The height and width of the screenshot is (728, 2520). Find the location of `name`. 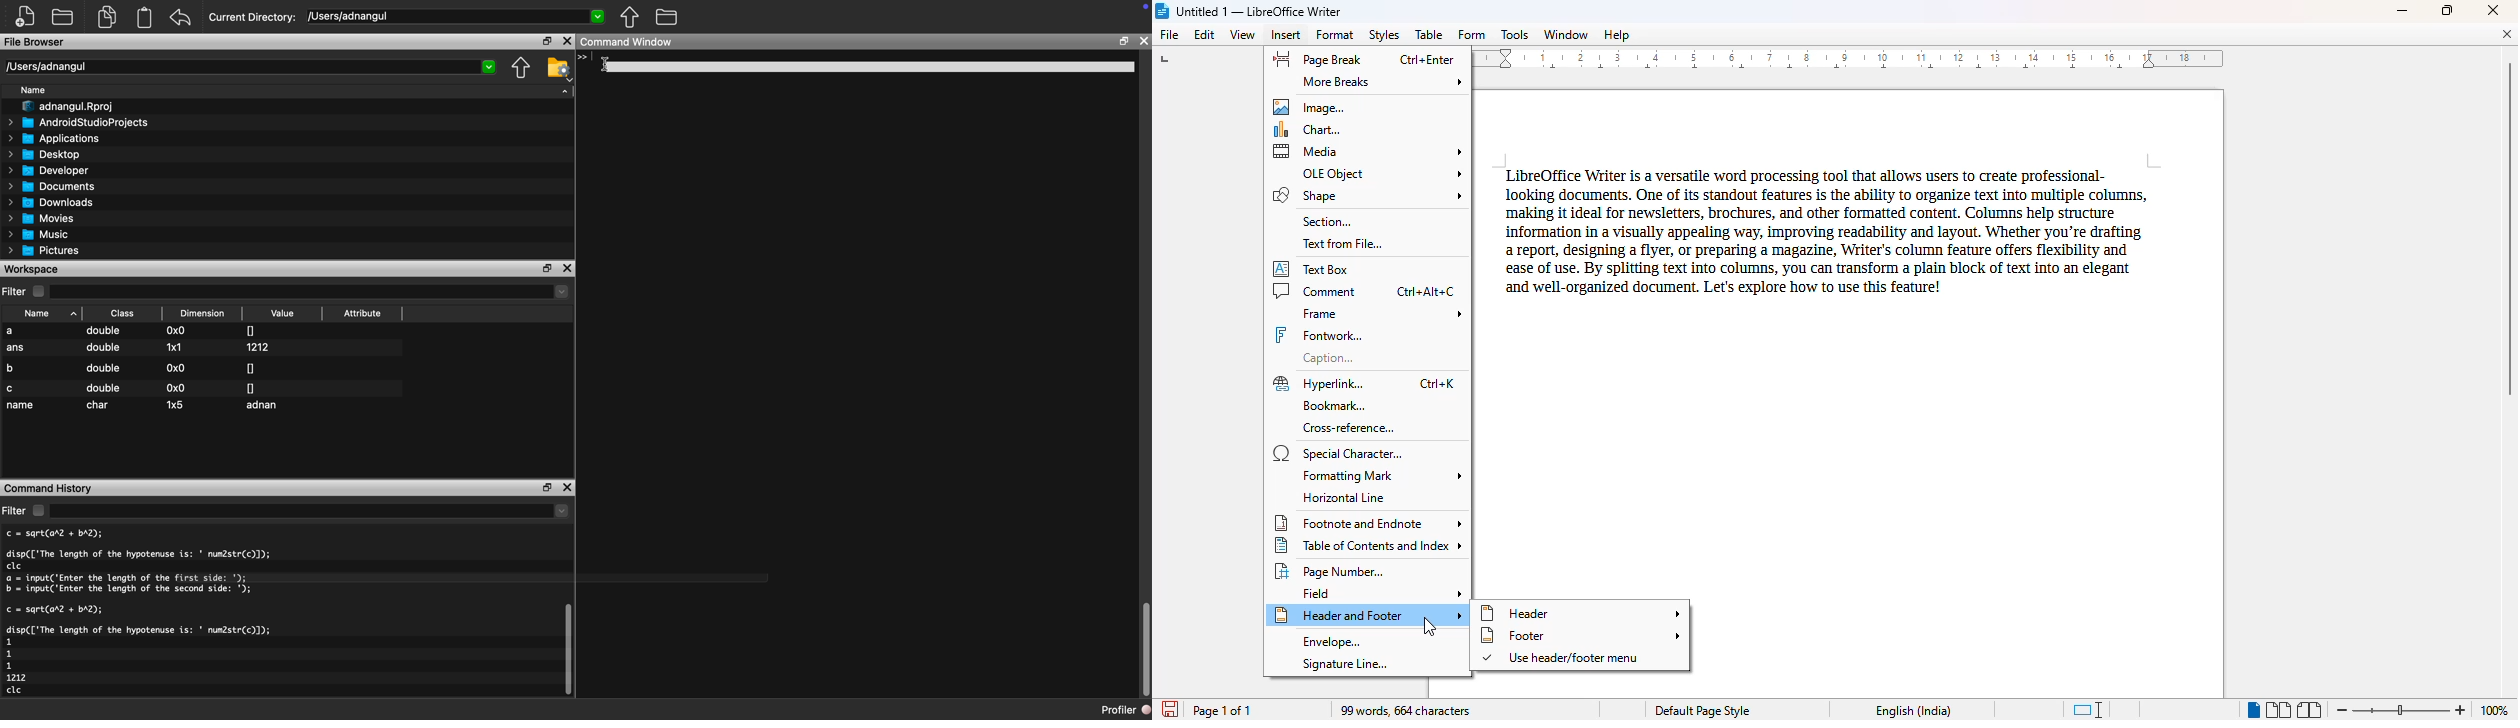

name is located at coordinates (21, 406).